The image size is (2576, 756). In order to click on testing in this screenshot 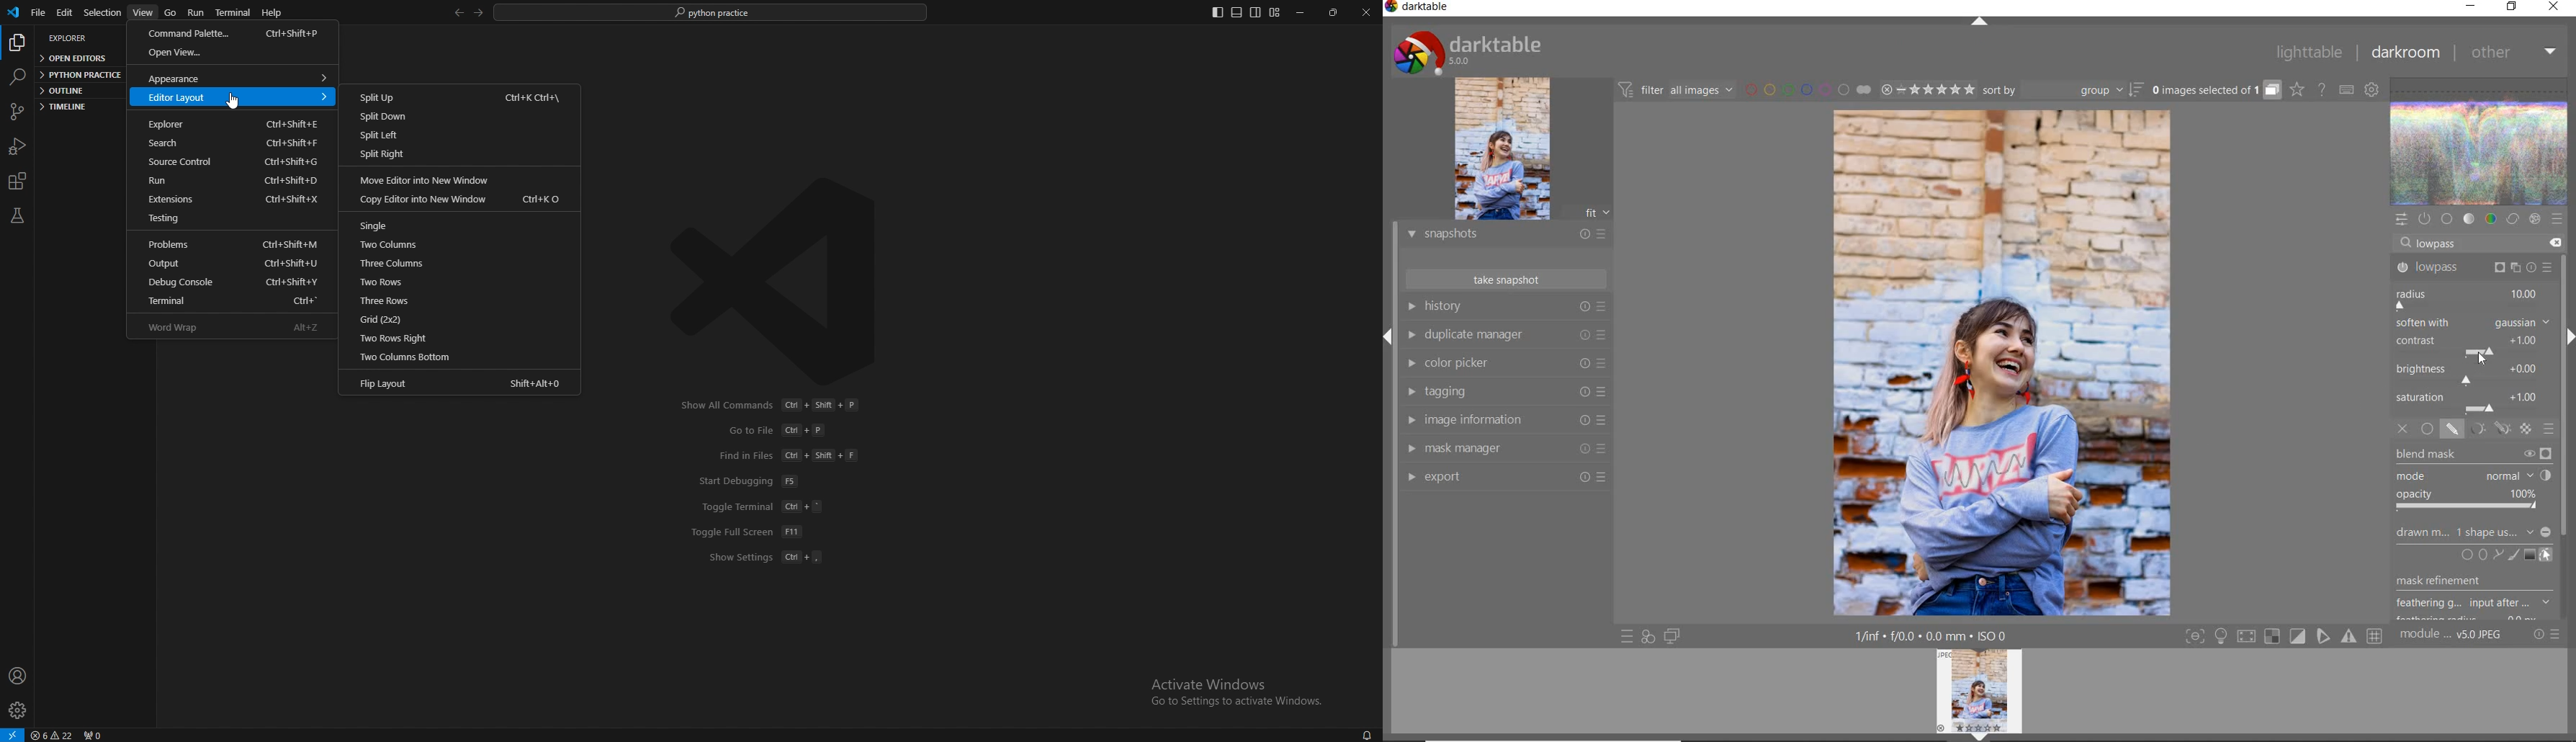, I will do `click(228, 218)`.